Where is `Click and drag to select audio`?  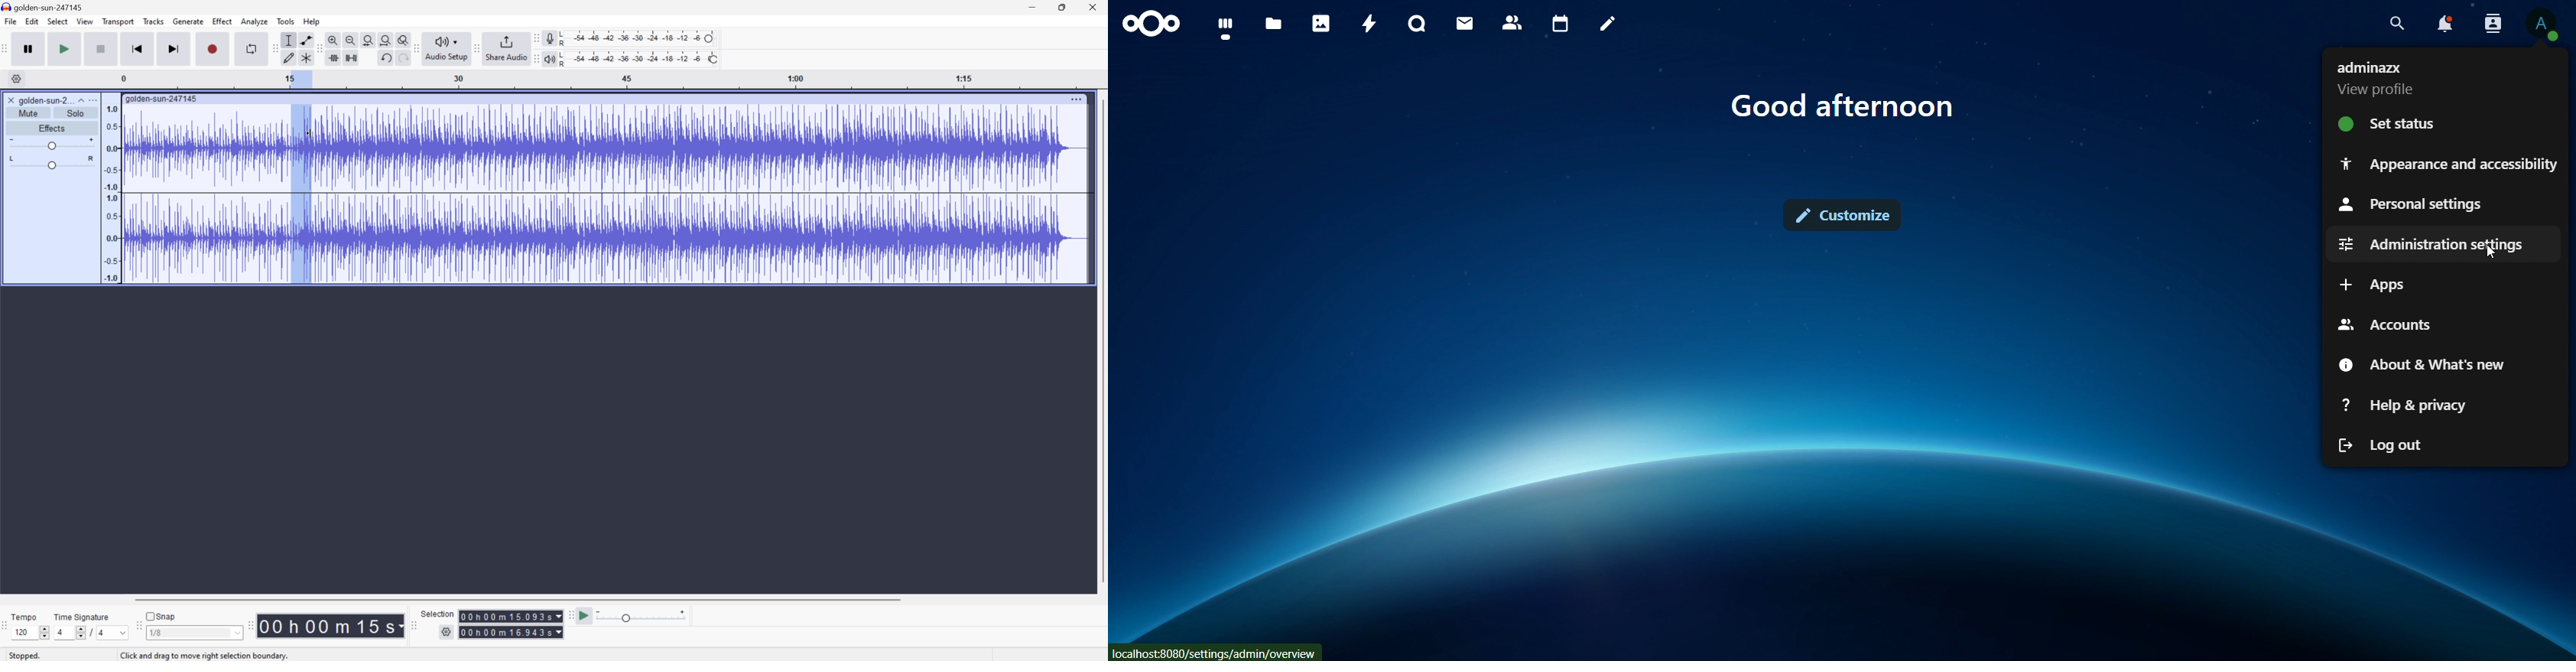 Click and drag to select audio is located at coordinates (200, 652).